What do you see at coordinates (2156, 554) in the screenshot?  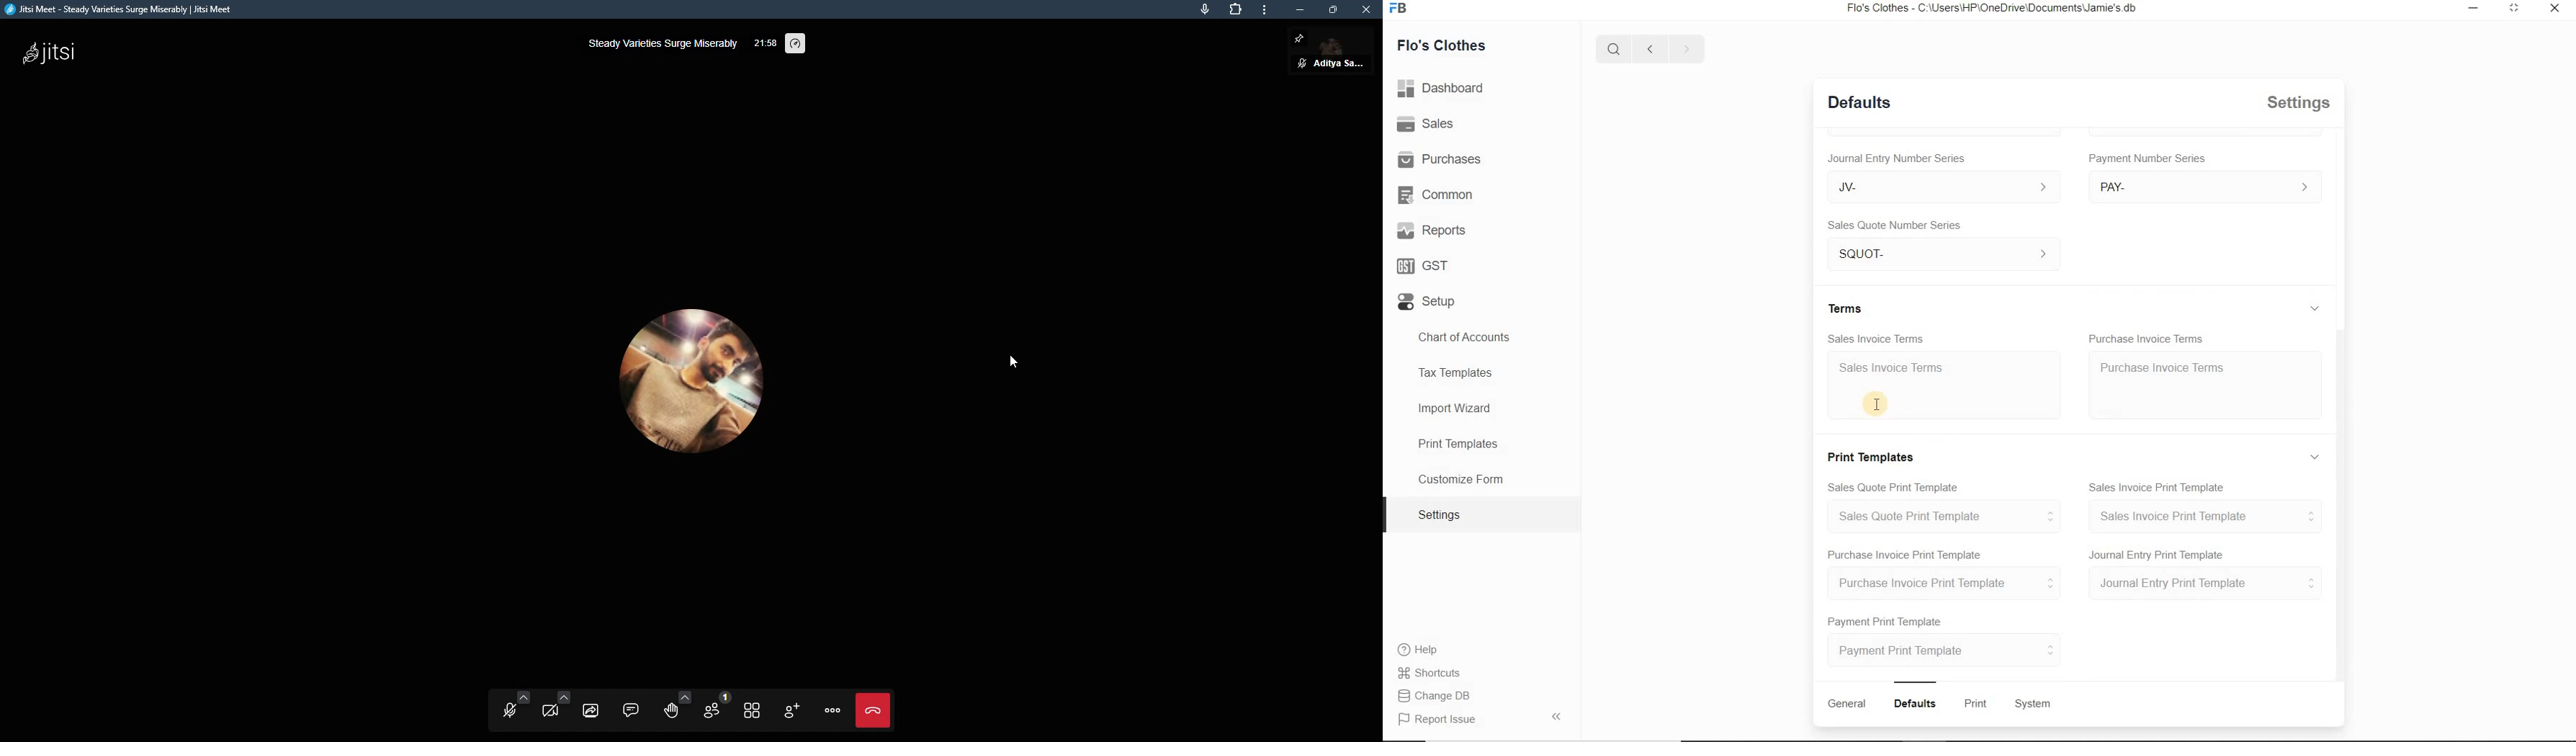 I see `Journal Entry Print Template` at bounding box center [2156, 554].